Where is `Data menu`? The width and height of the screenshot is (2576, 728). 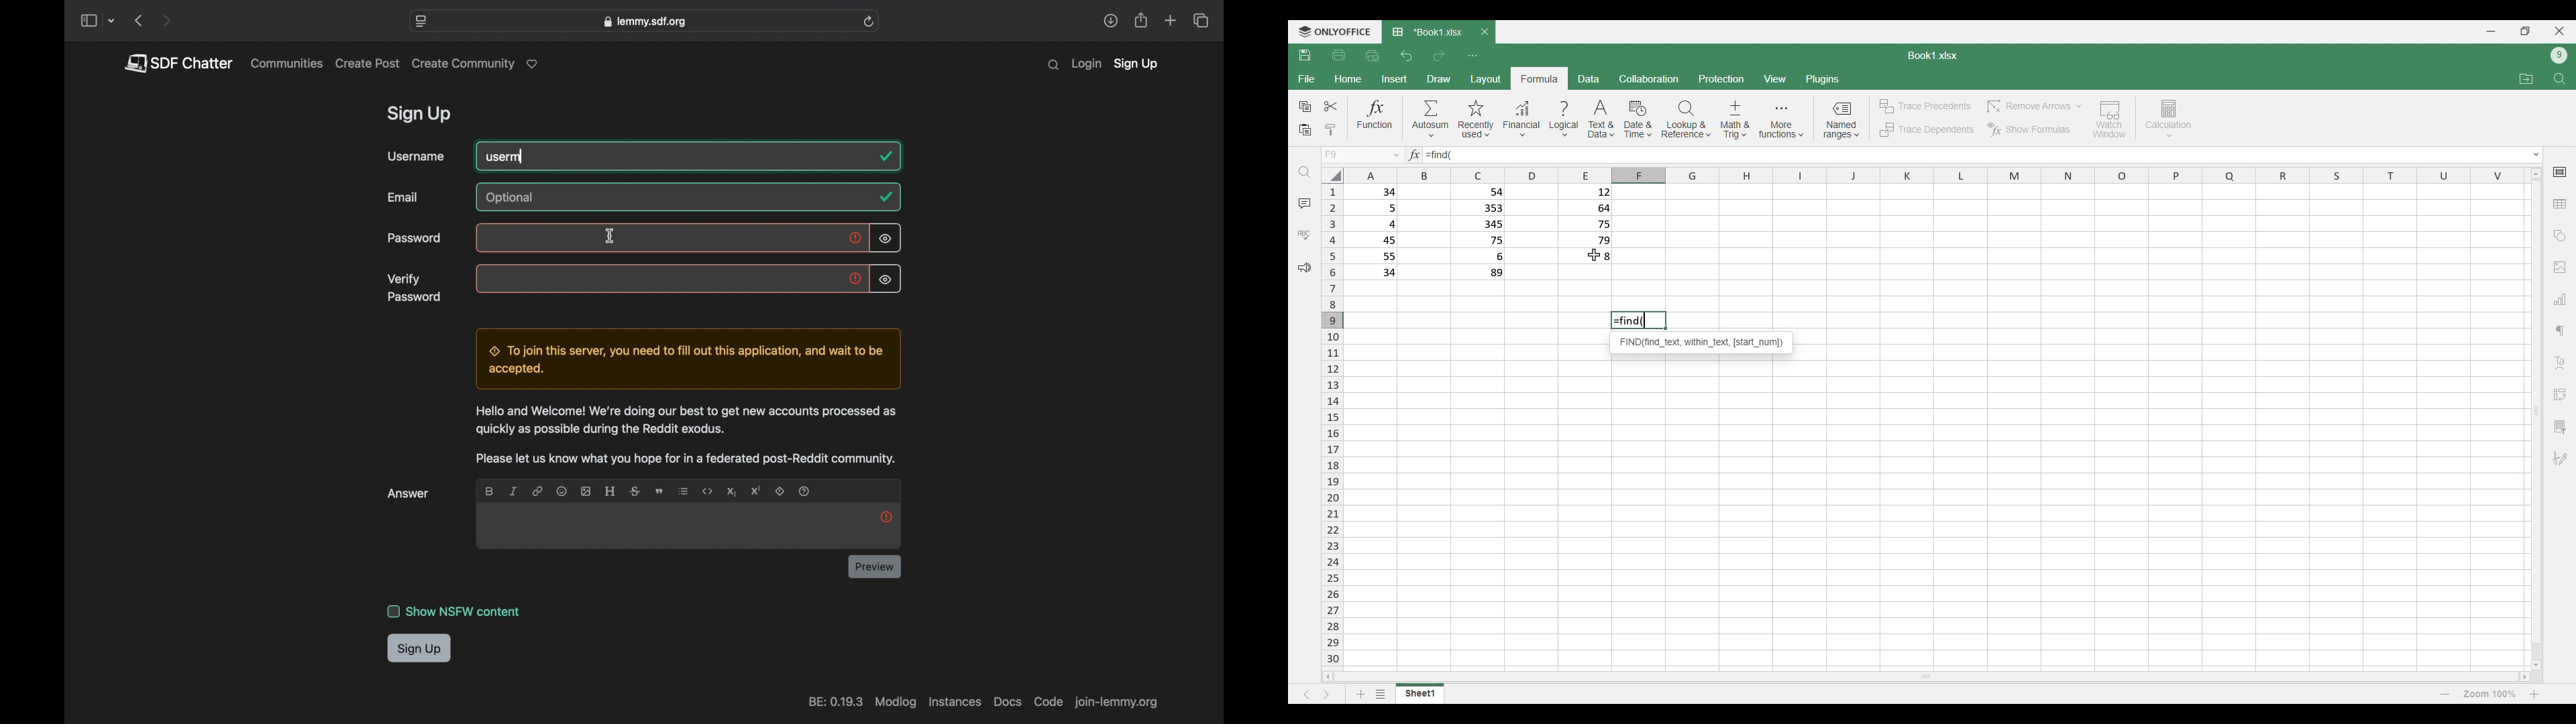 Data menu is located at coordinates (1589, 78).